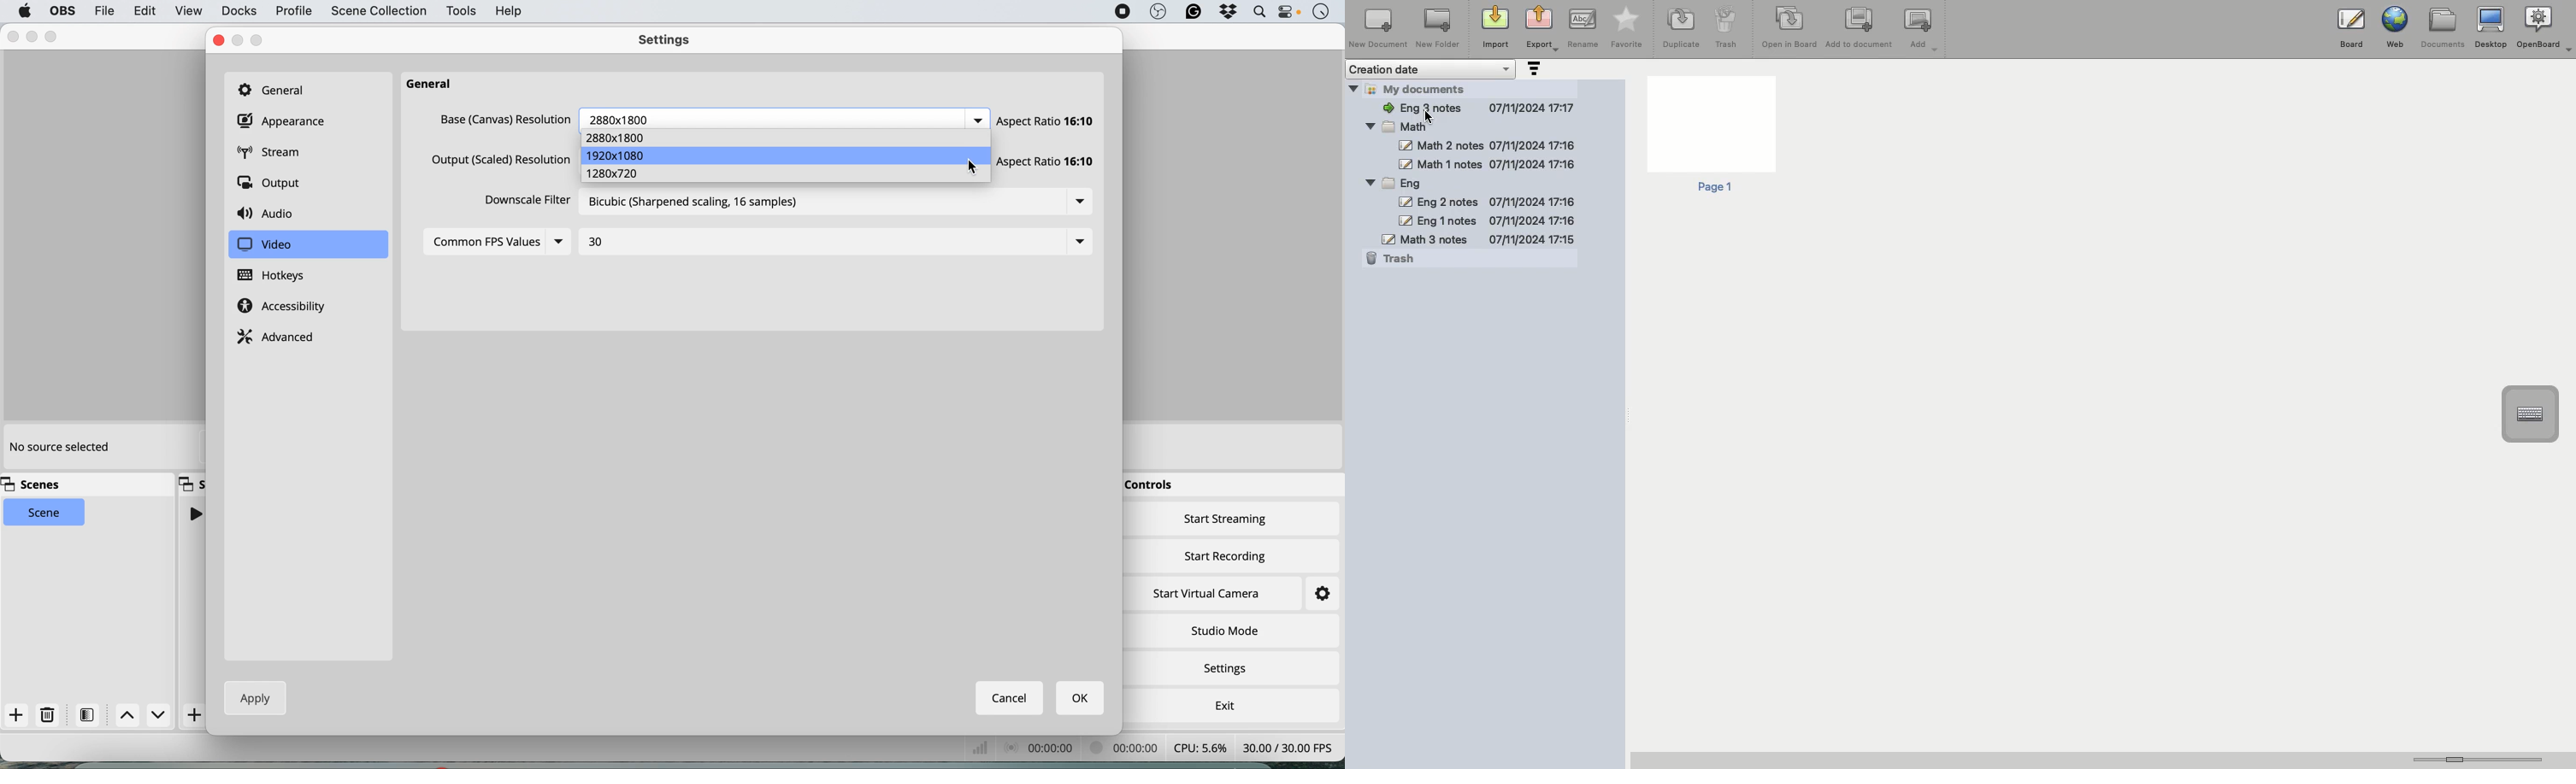 This screenshot has height=784, width=2576. What do you see at coordinates (53, 35) in the screenshot?
I see `maximise` at bounding box center [53, 35].